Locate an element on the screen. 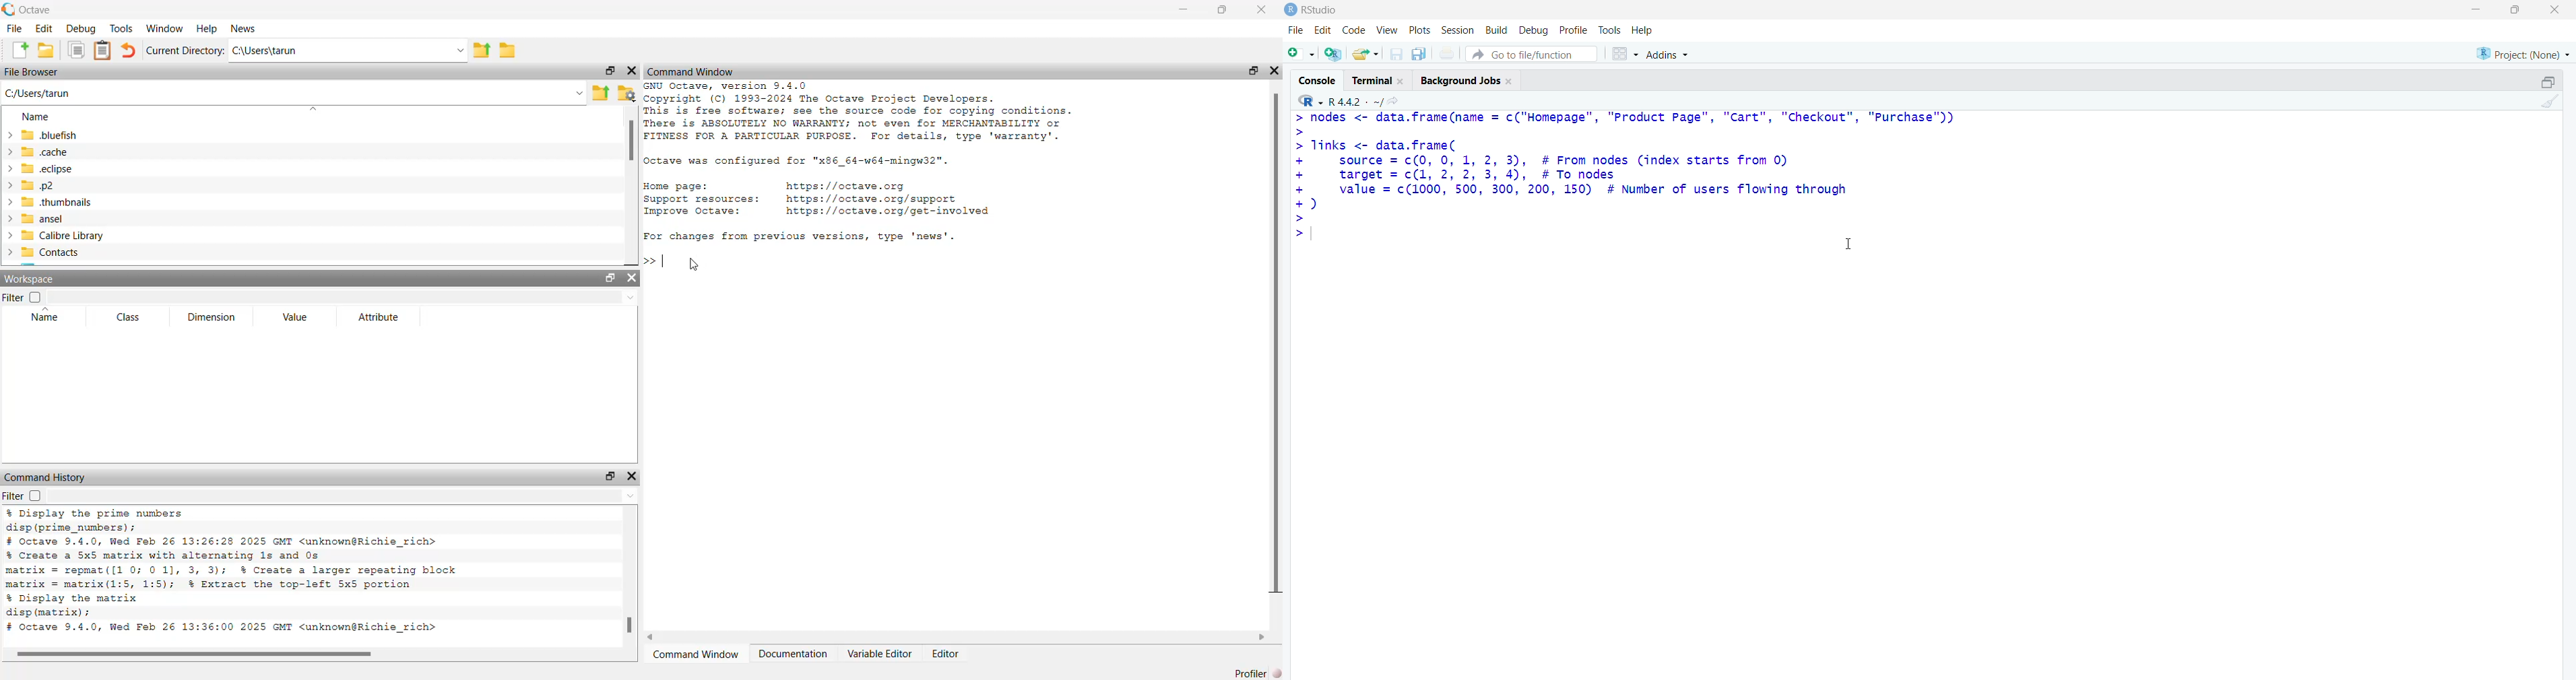  go to file function is located at coordinates (1532, 54).